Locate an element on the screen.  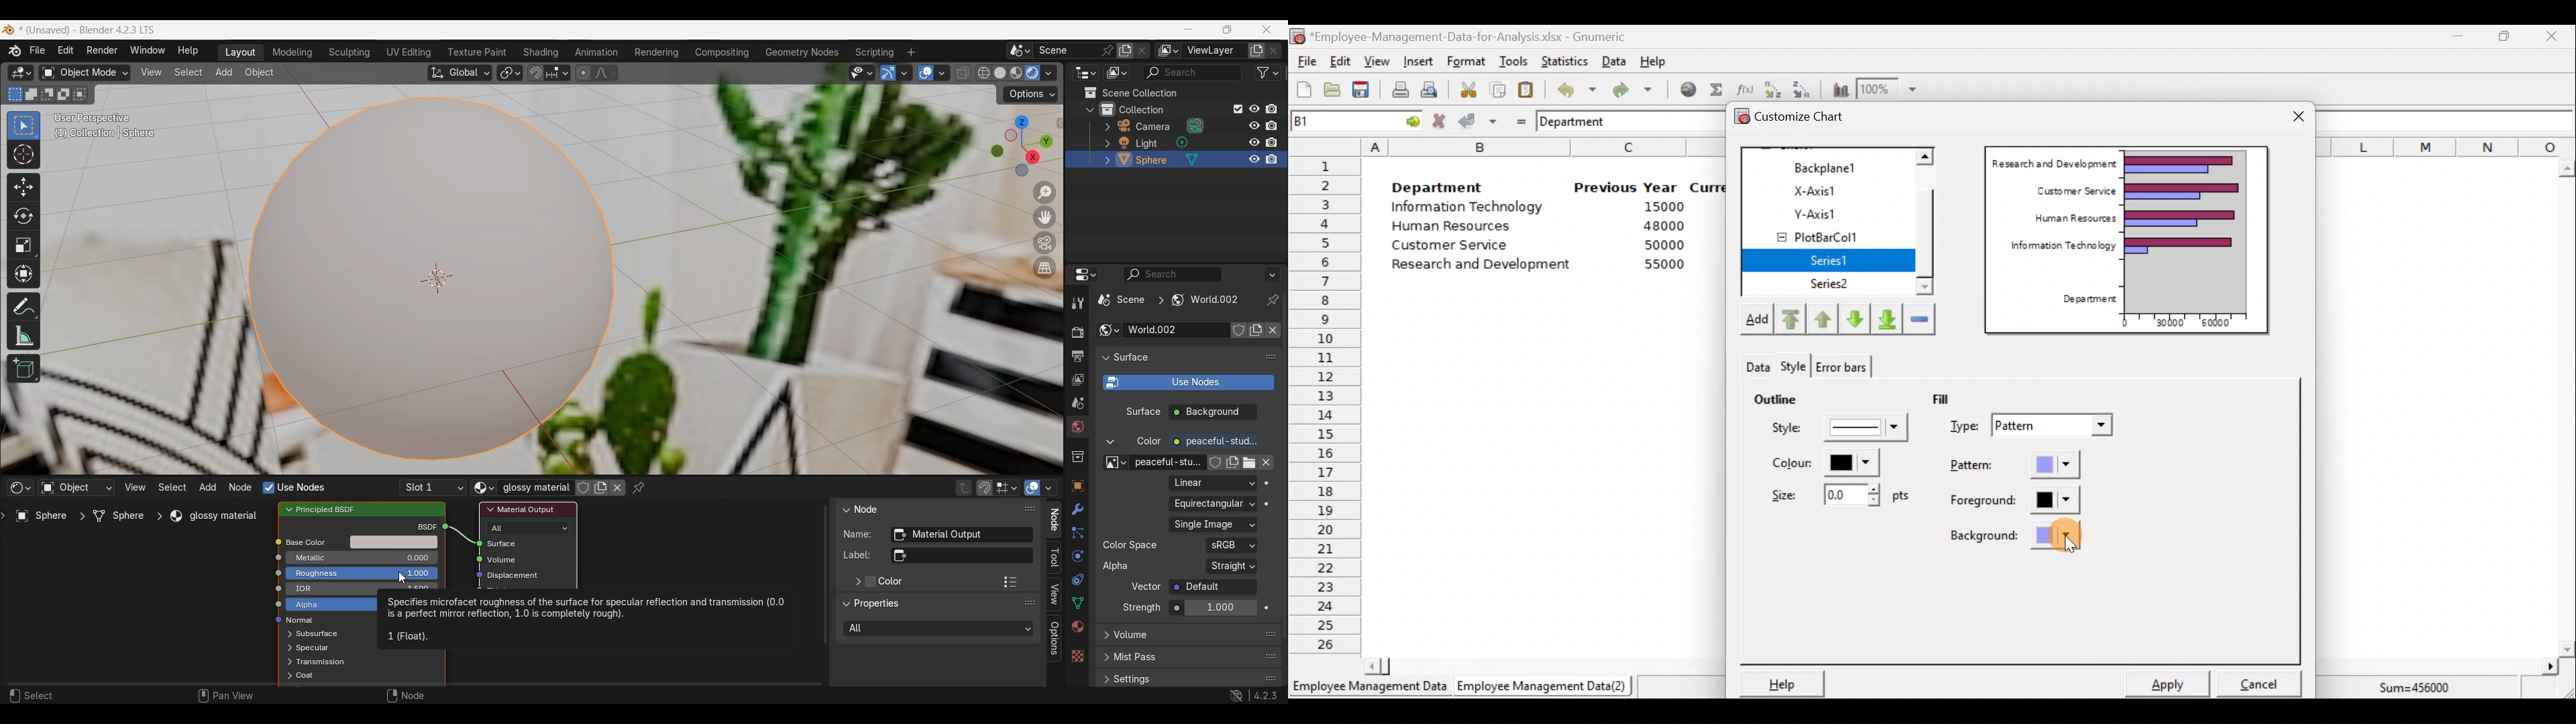
icon is located at coordinates (470, 544).